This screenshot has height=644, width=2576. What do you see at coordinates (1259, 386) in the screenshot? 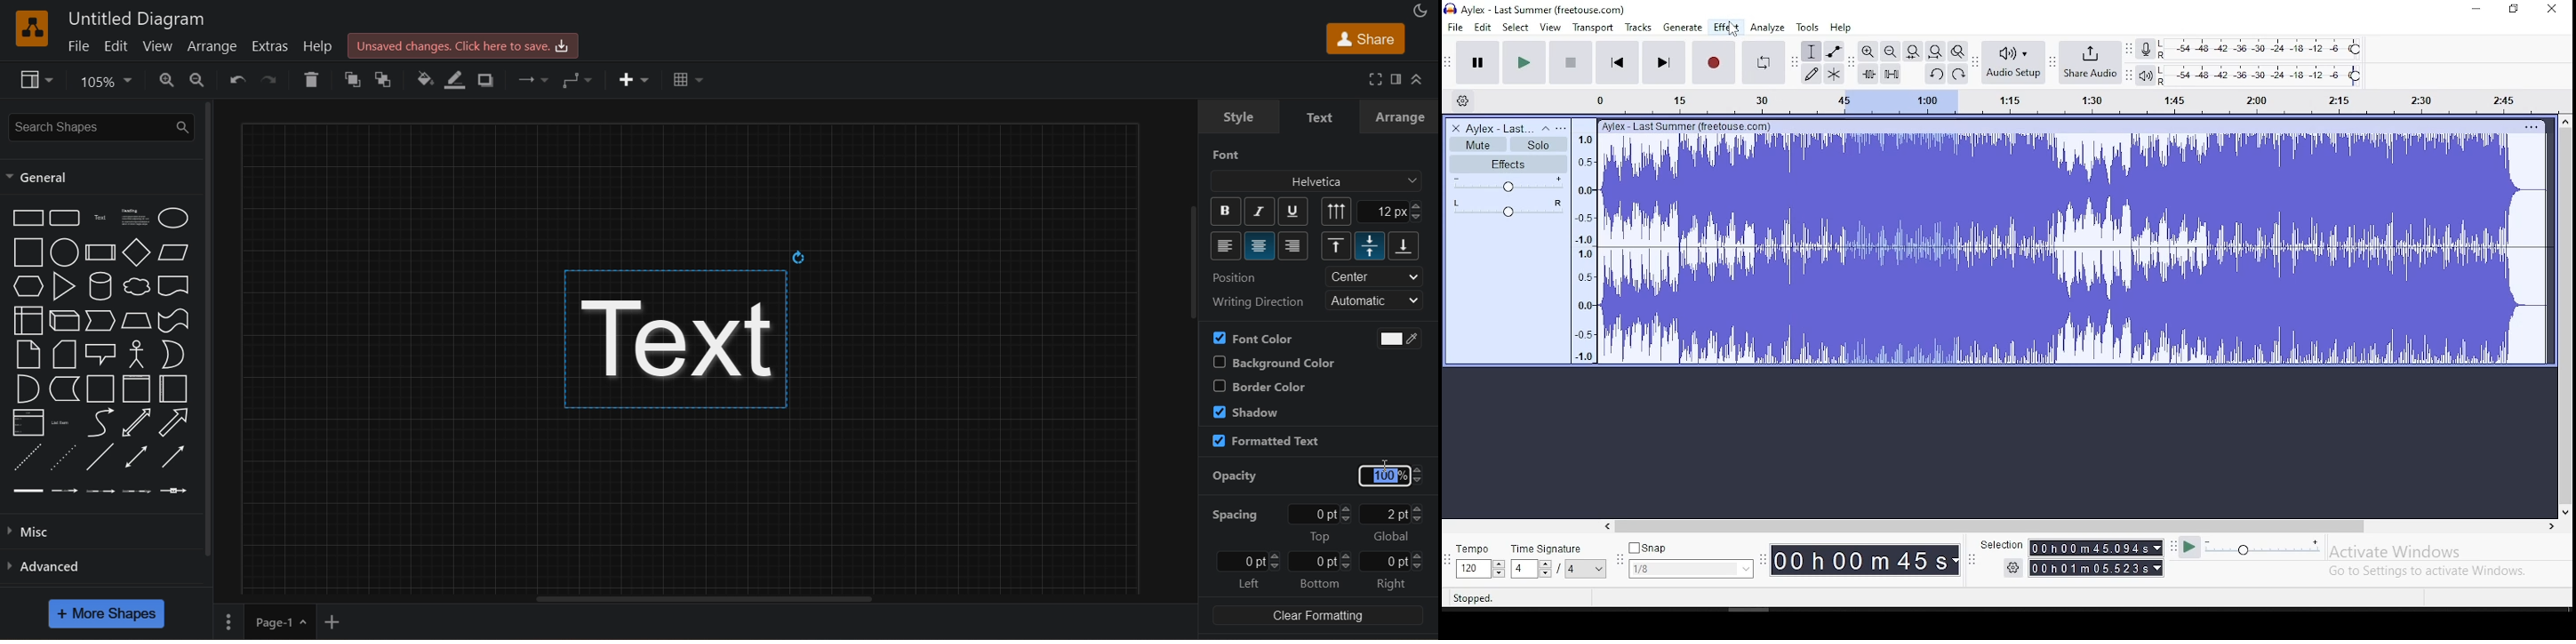
I see `border color` at bounding box center [1259, 386].